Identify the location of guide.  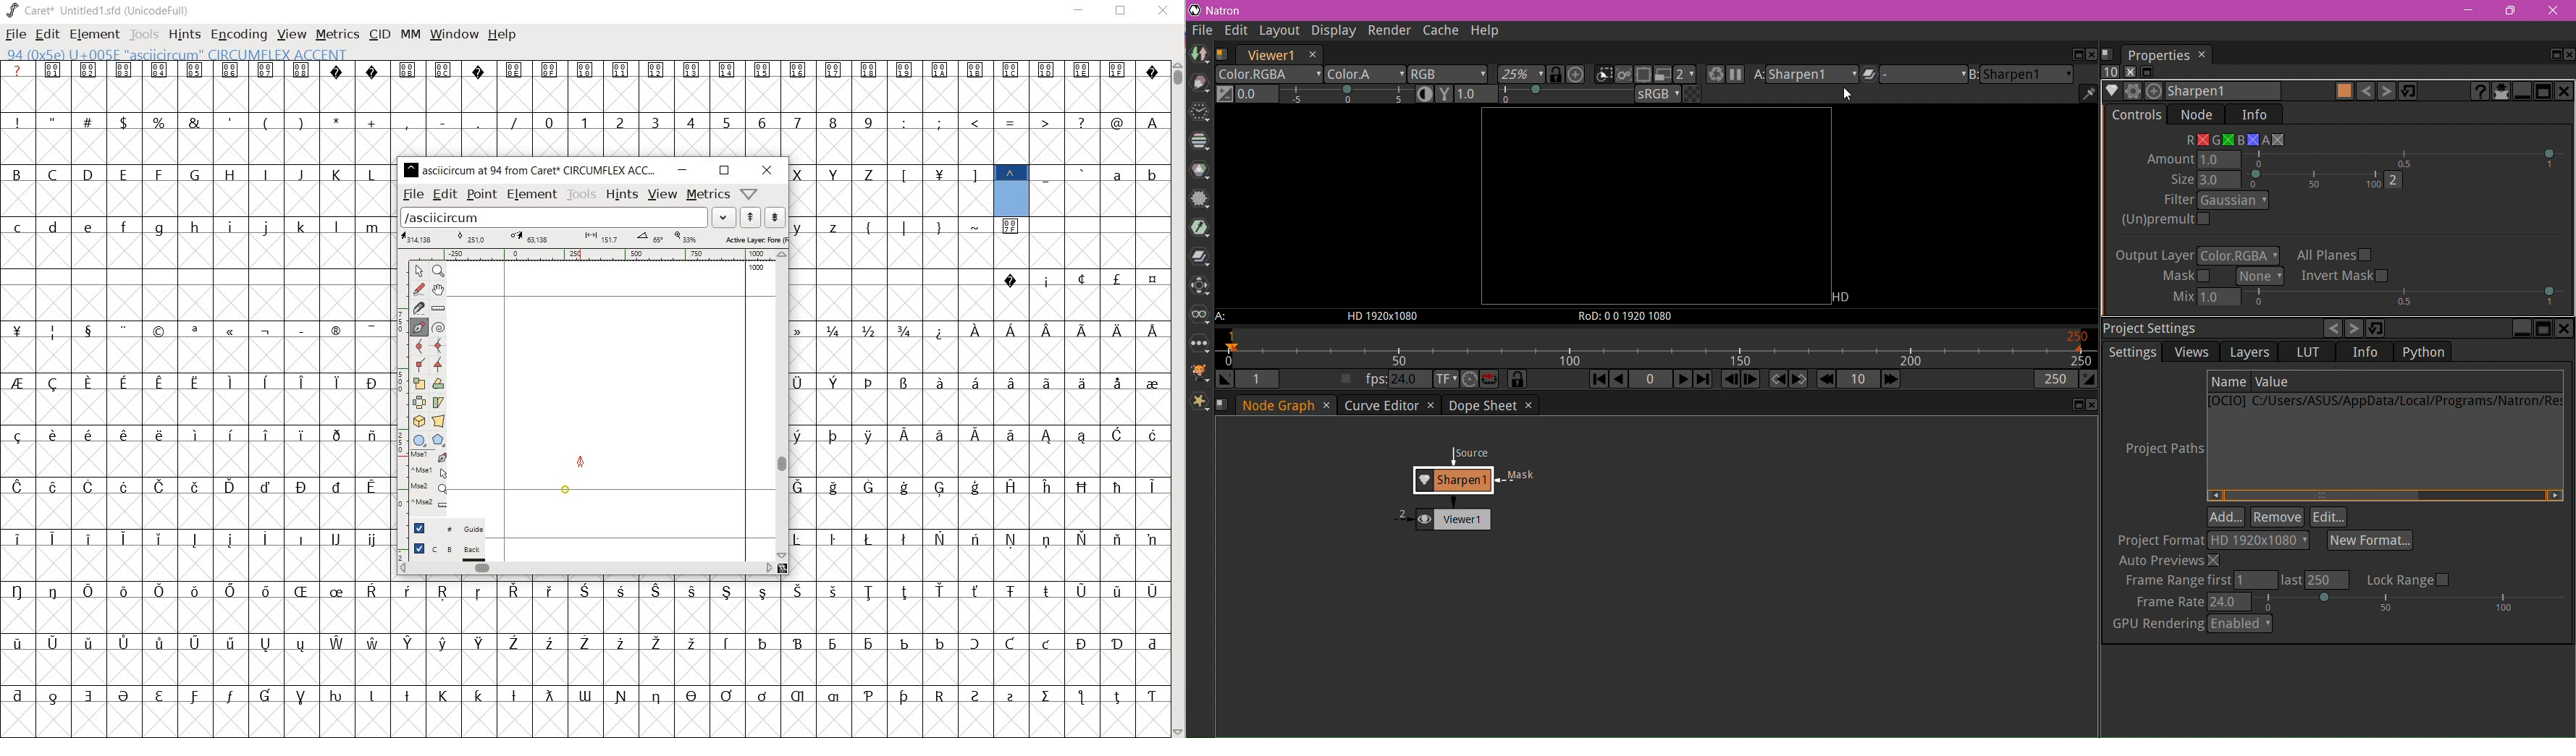
(449, 528).